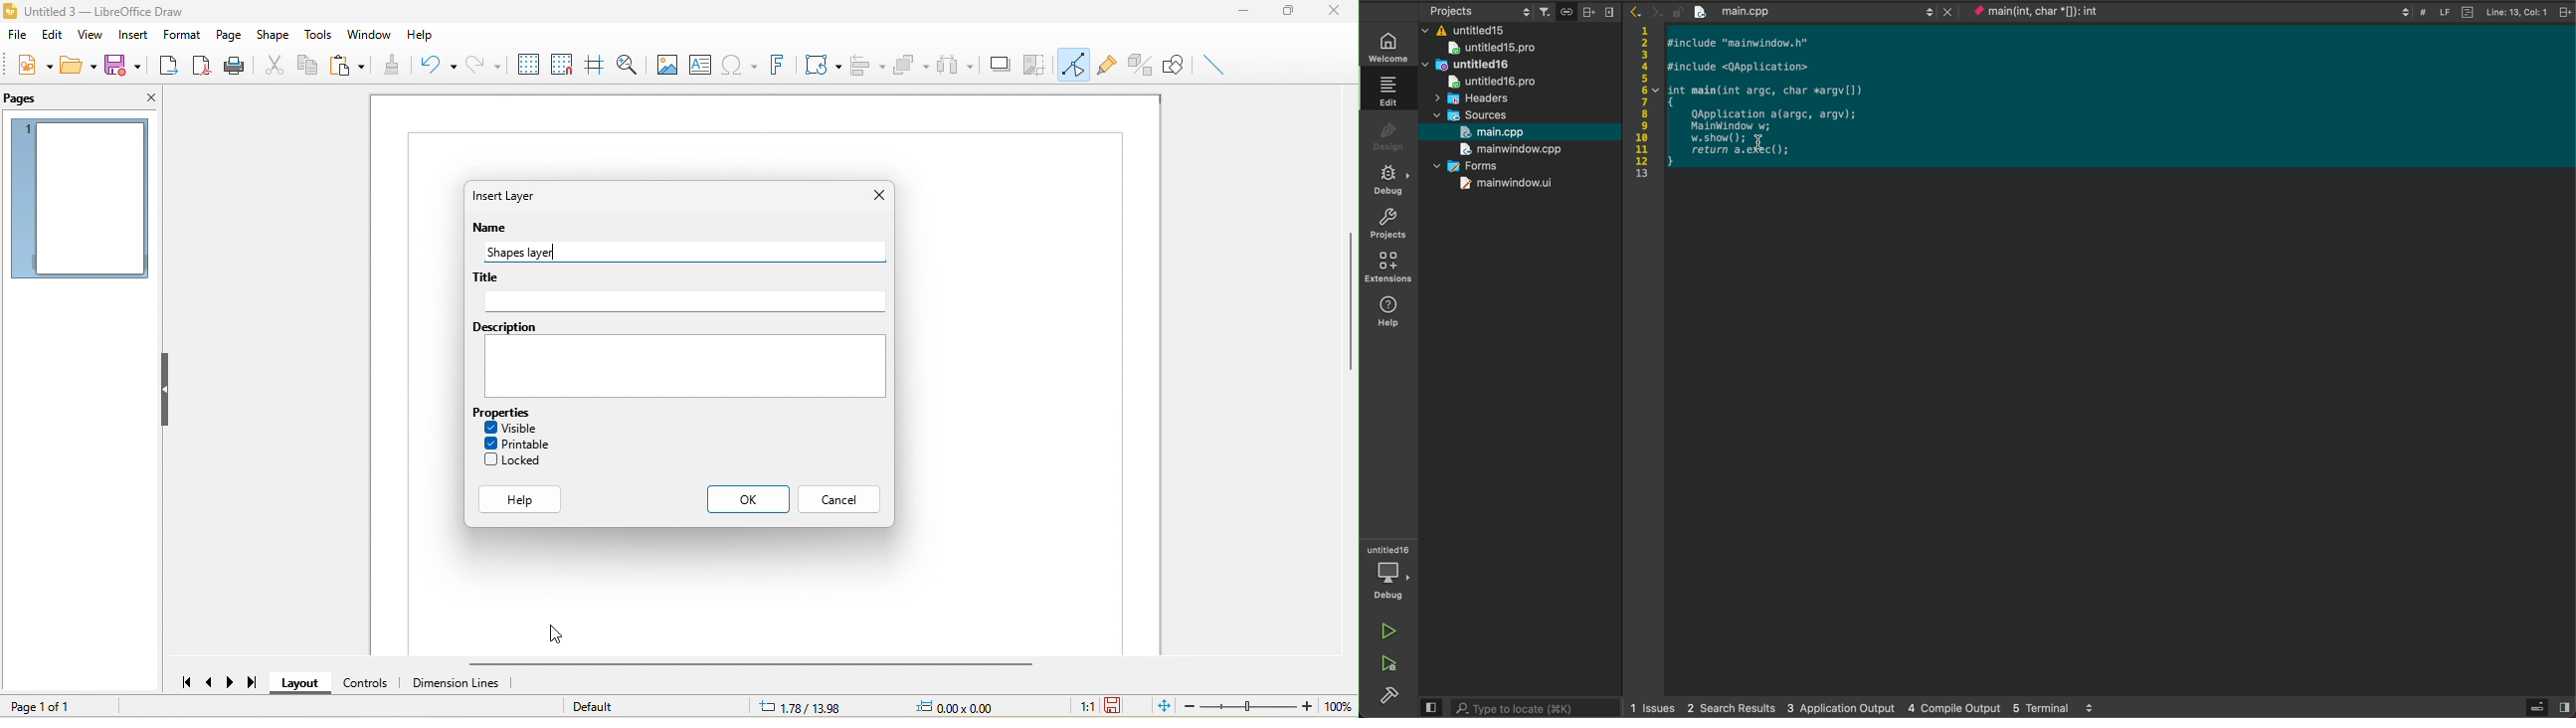 Image resolution: width=2576 pixels, height=728 pixels. Describe the element at coordinates (799, 706) in the screenshot. I see `1.78/13.98` at that location.